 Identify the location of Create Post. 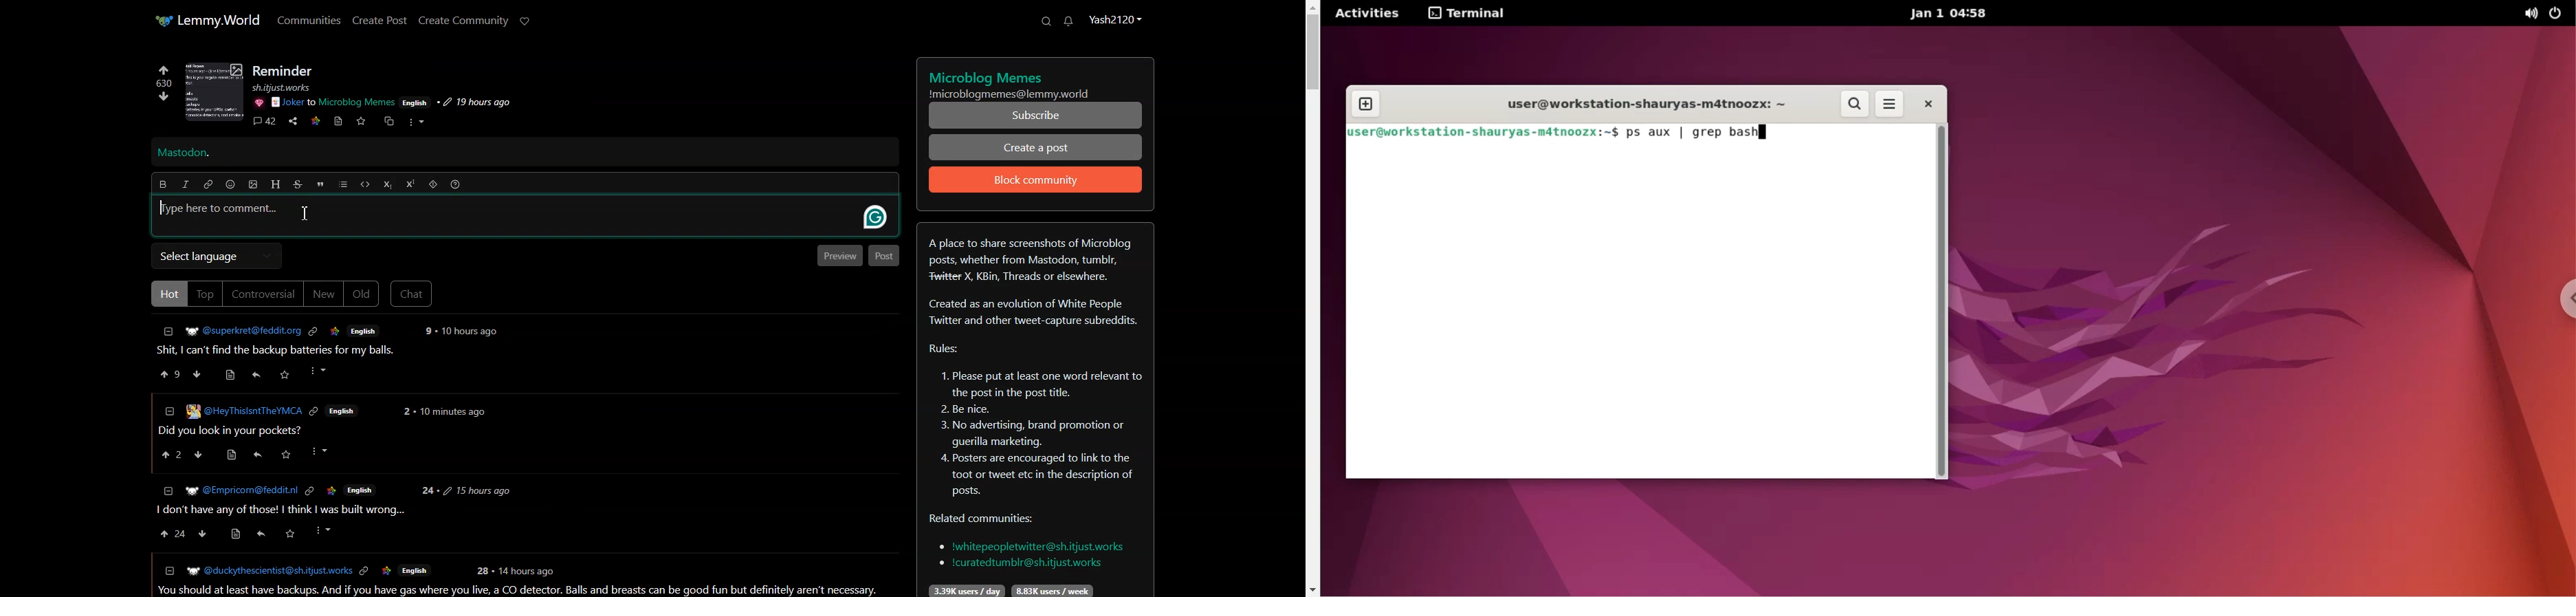
(379, 20).